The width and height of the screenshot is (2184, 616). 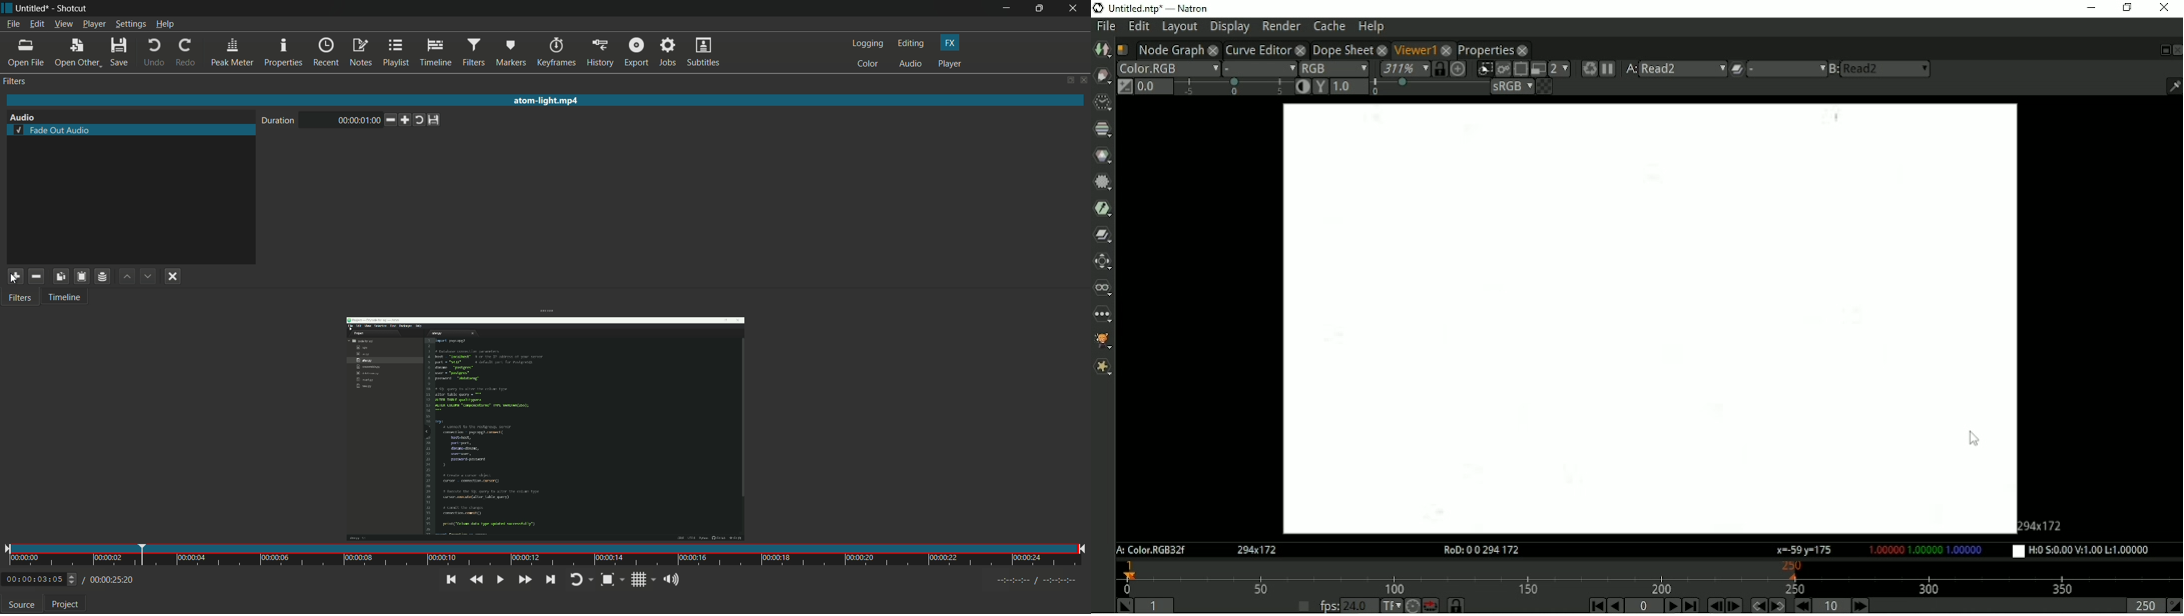 I want to click on timeline, so click(x=436, y=52).